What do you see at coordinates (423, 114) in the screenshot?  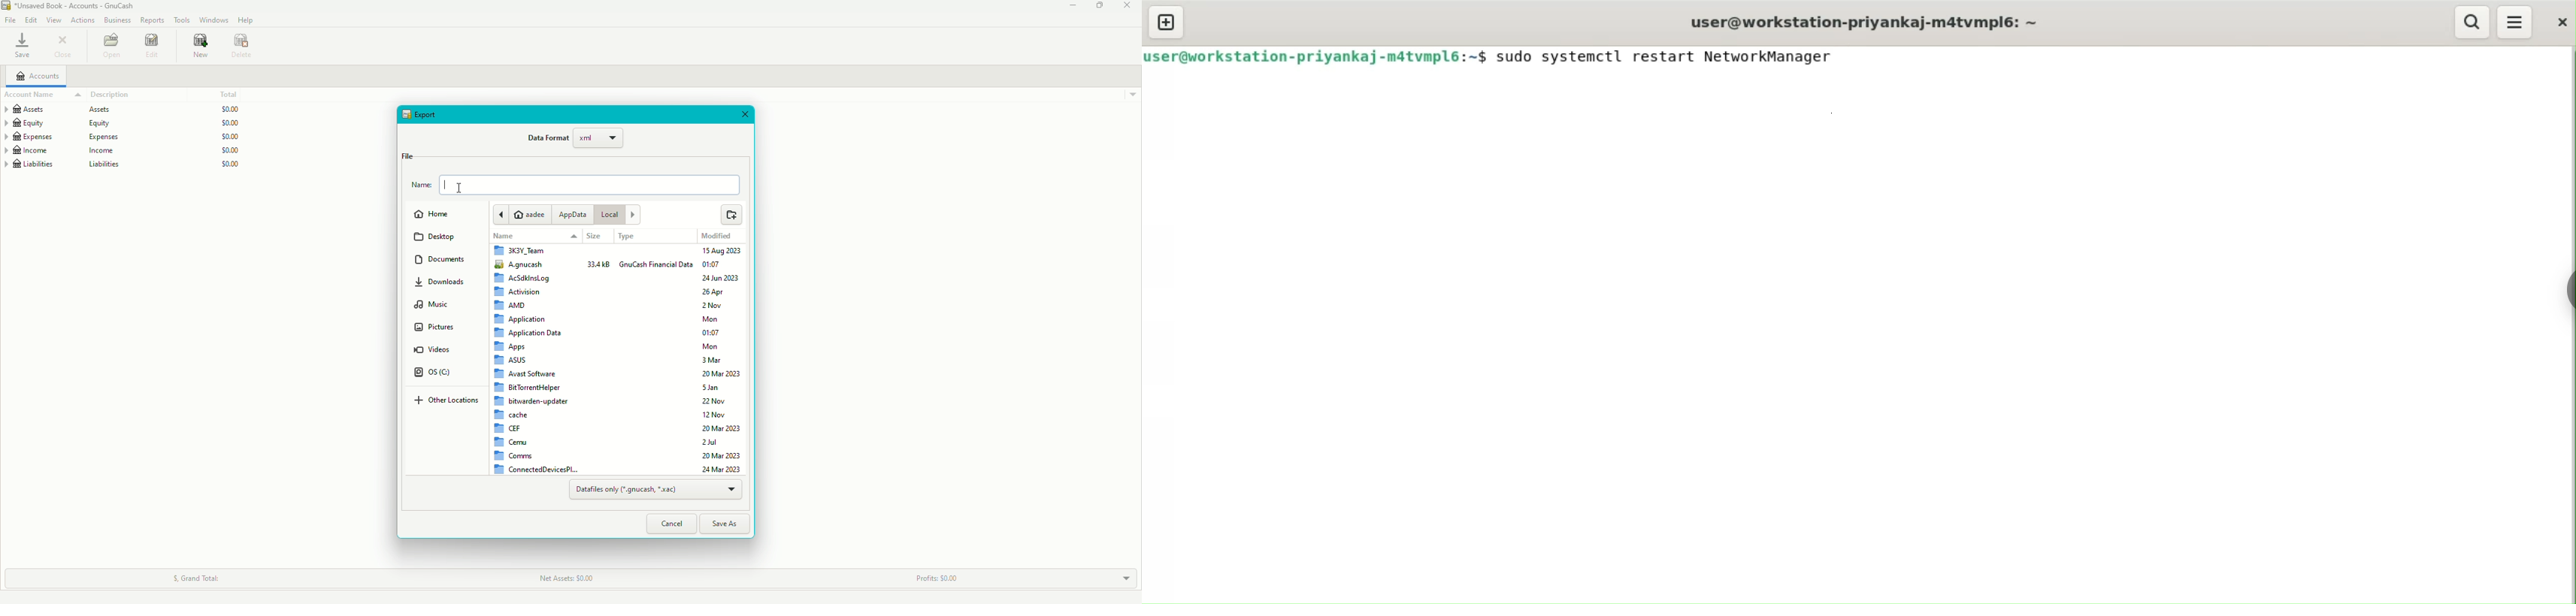 I see `Export` at bounding box center [423, 114].